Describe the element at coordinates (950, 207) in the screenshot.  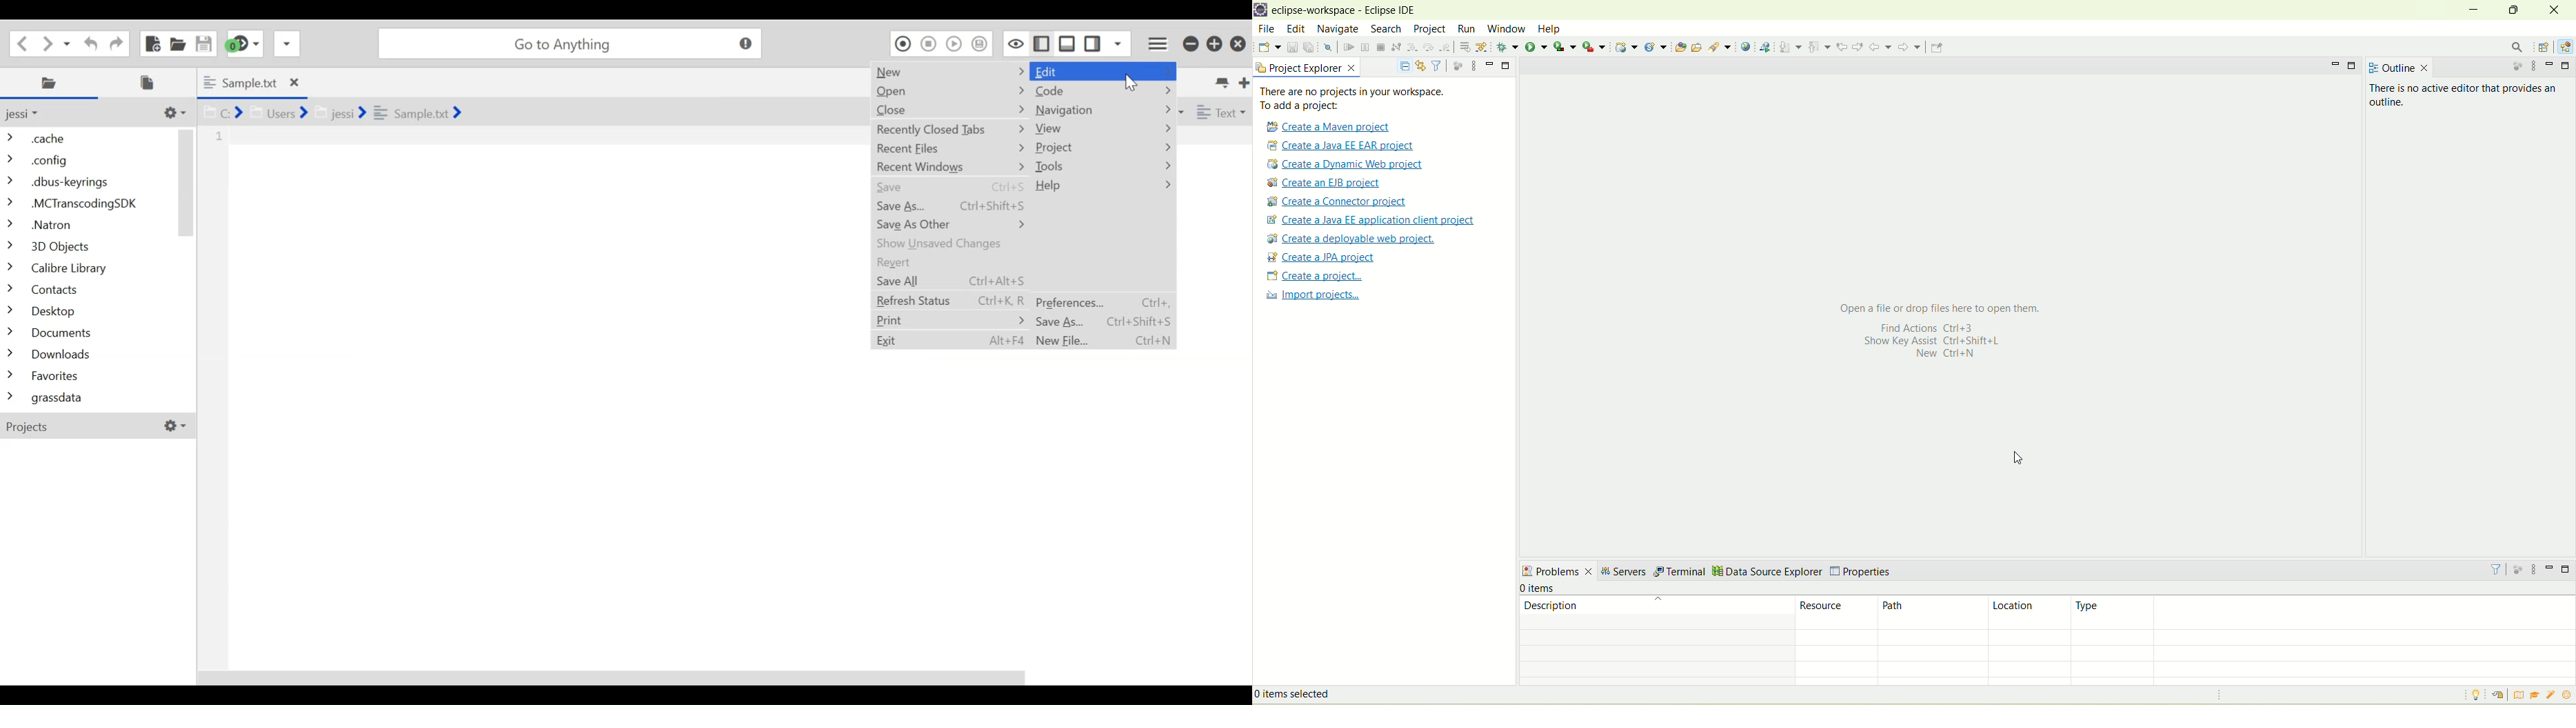
I see `Save As` at that location.